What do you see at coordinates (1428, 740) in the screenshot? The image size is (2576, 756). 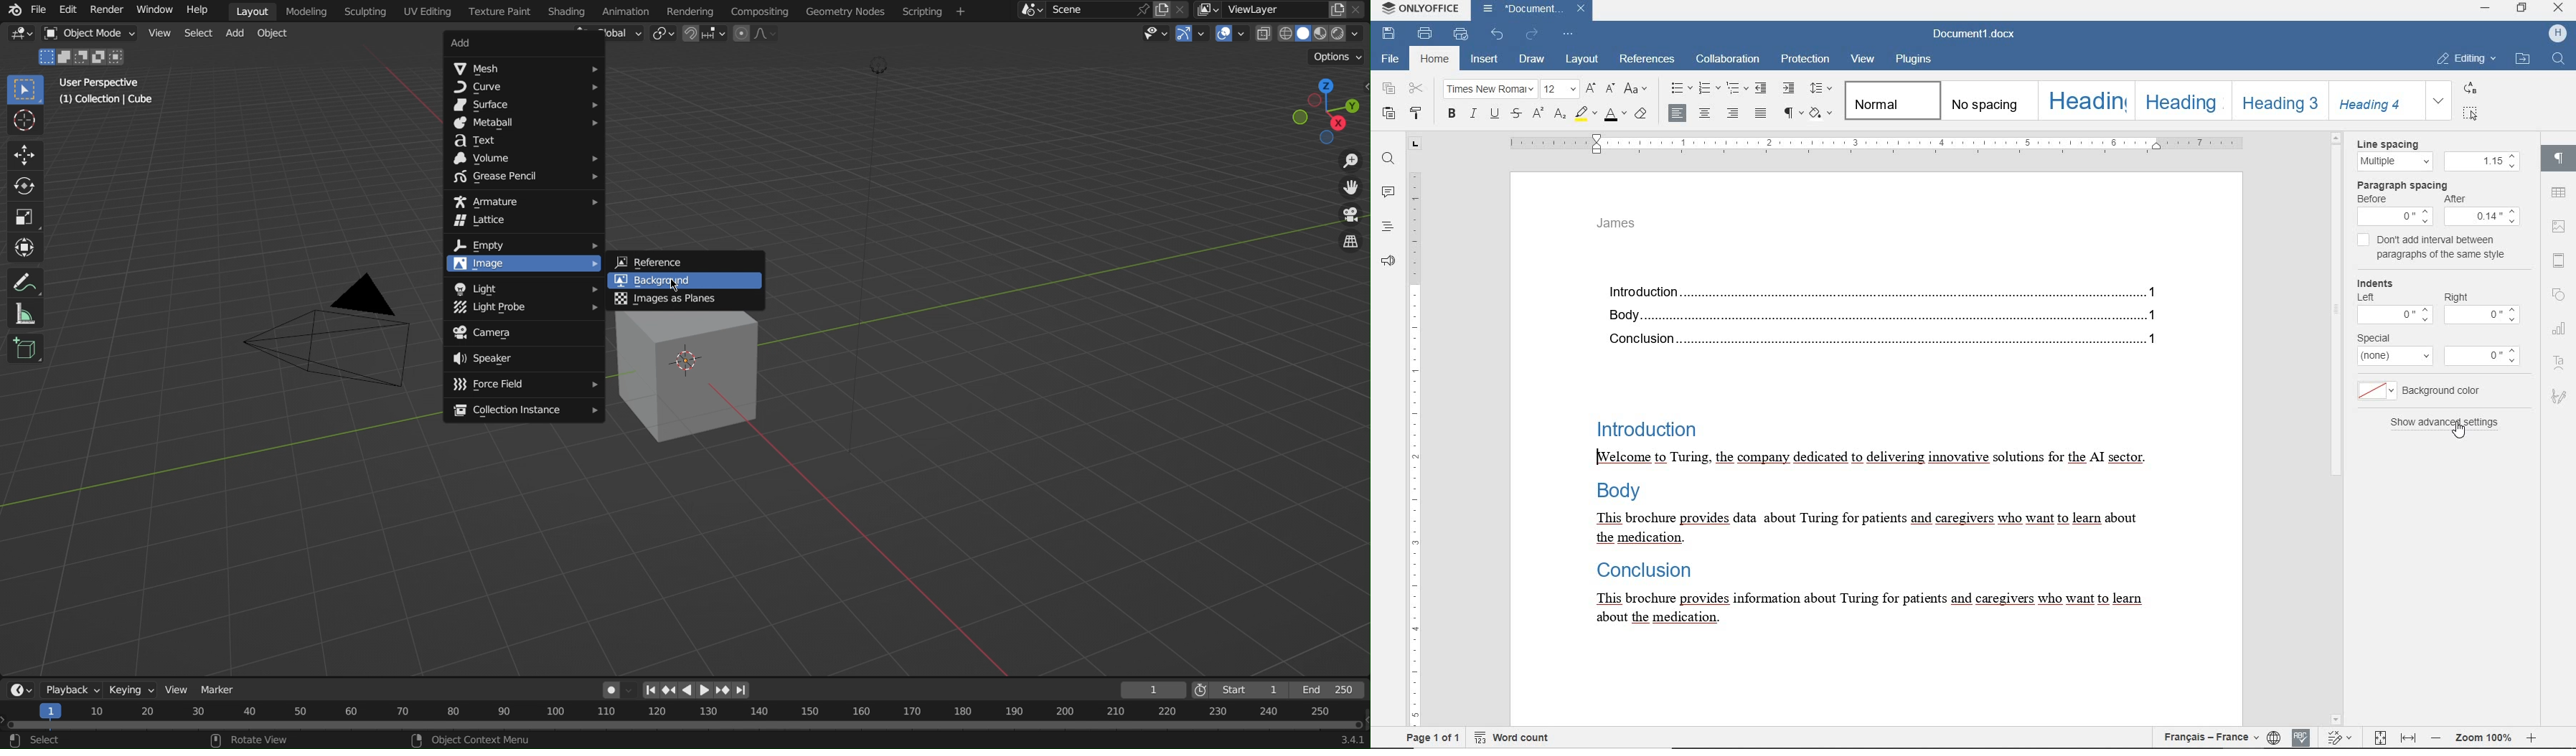 I see `Page 1 of 1` at bounding box center [1428, 740].